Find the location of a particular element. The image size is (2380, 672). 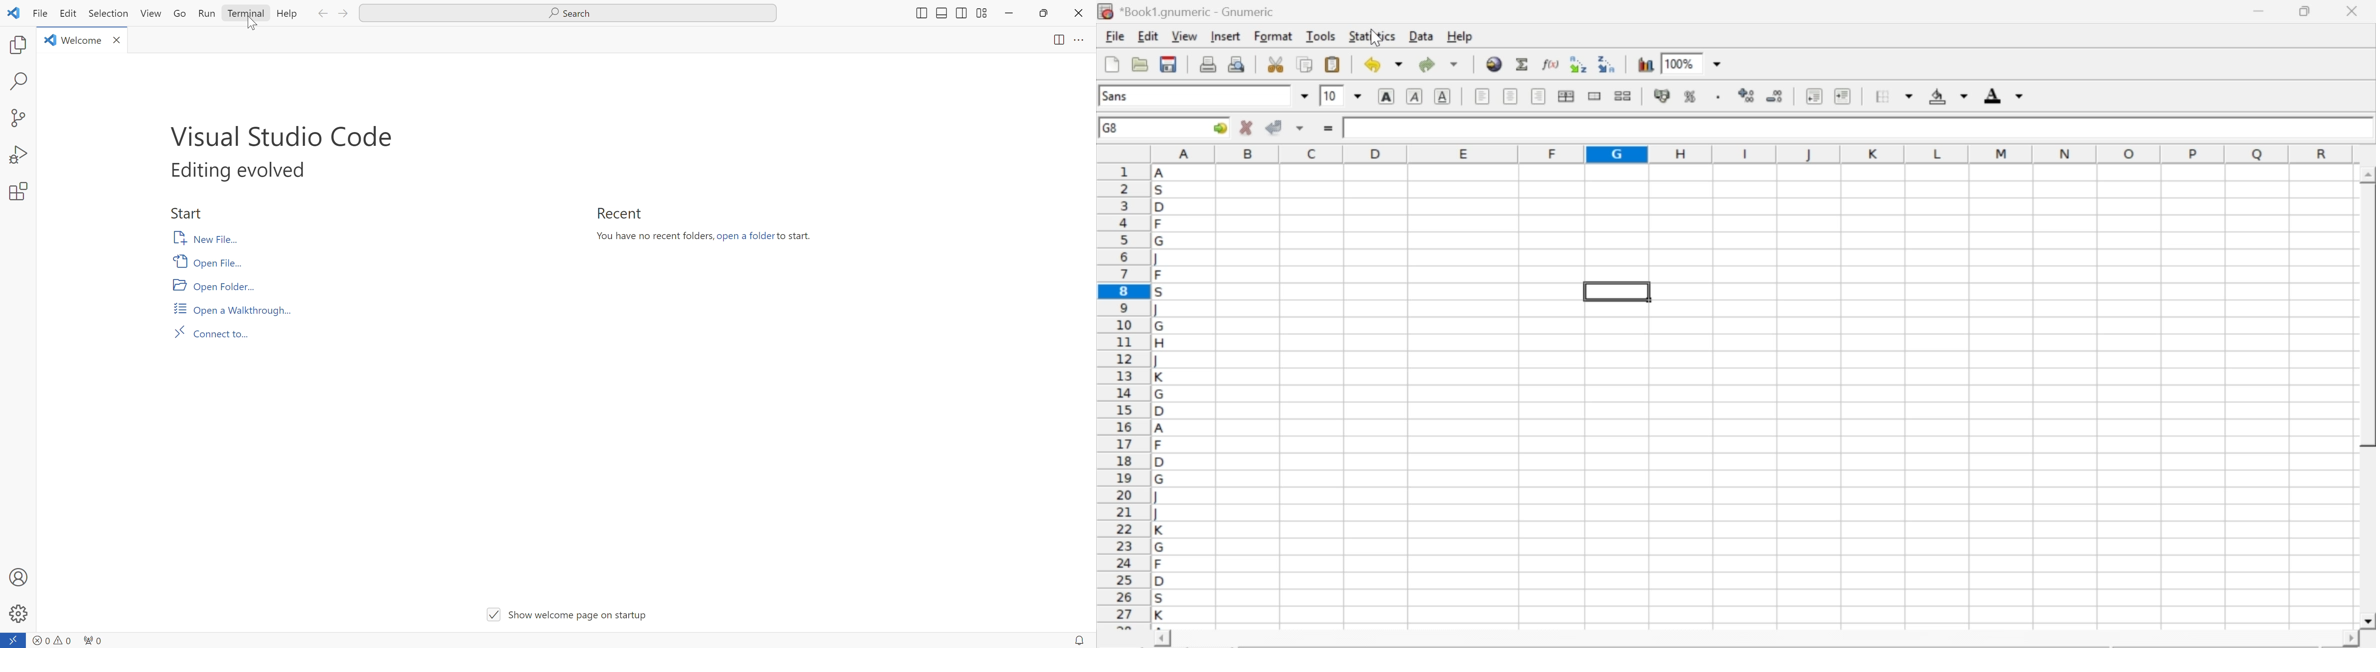

save current workbook is located at coordinates (1169, 64).